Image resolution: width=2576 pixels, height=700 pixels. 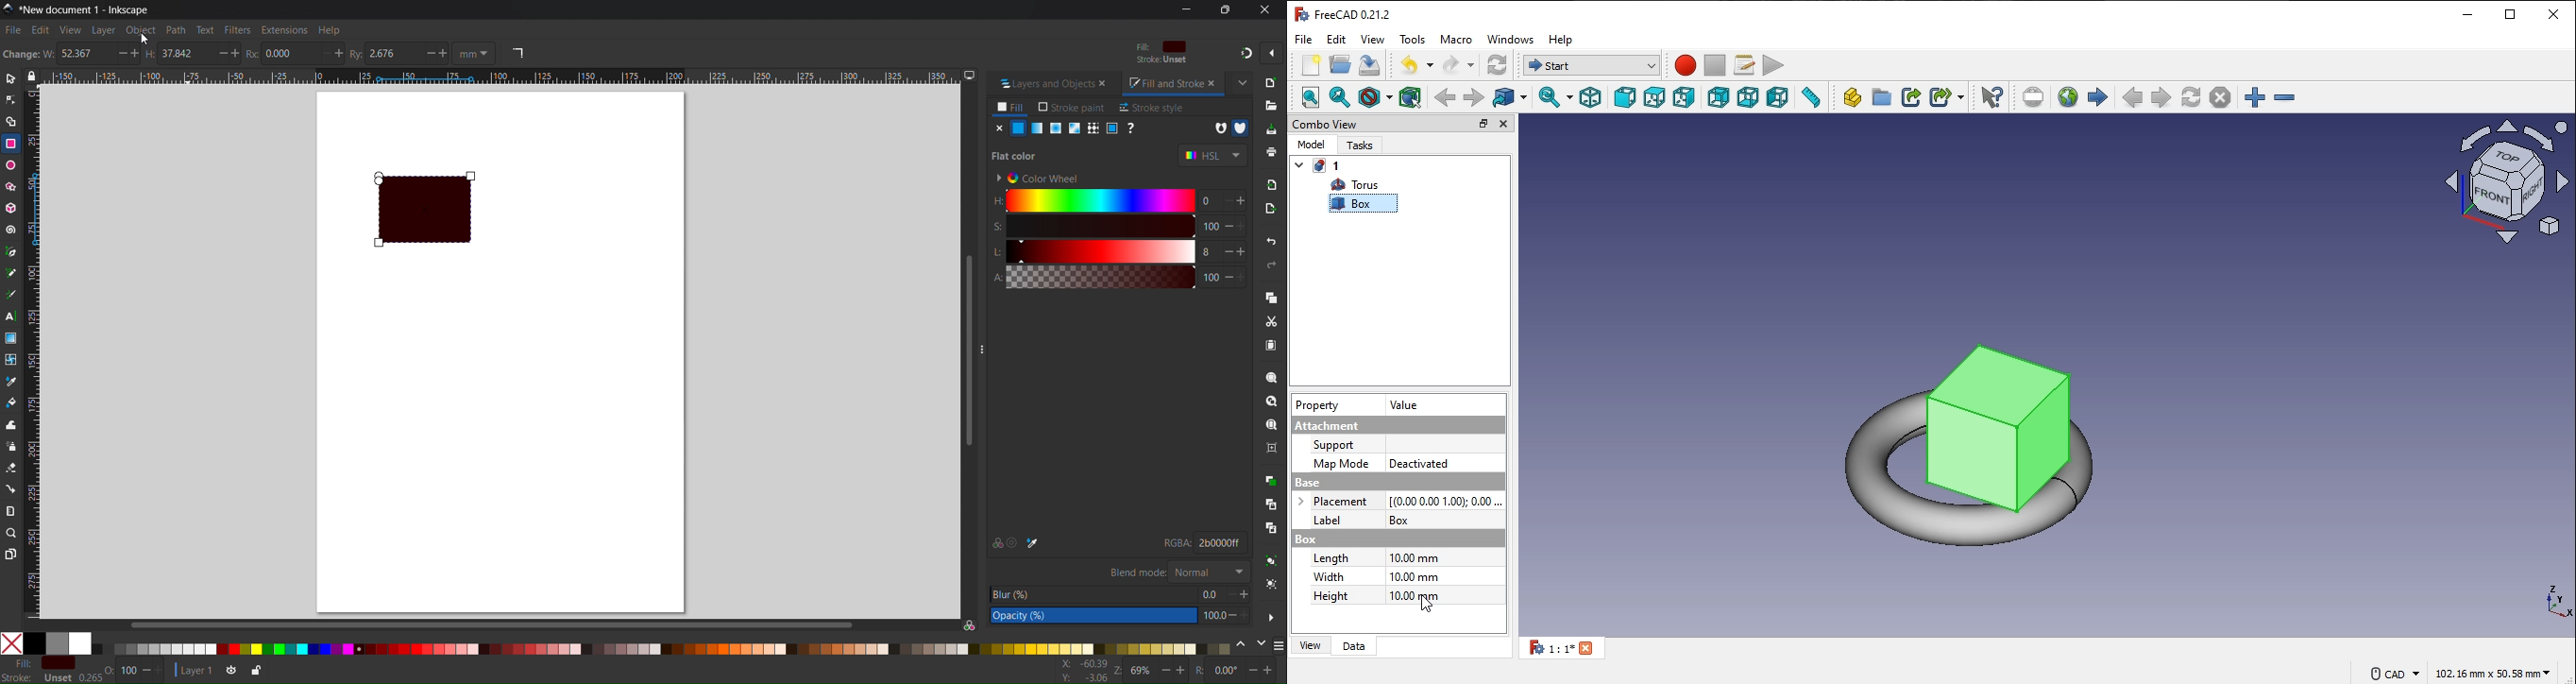 I want to click on Y: -3.06, so click(x=1082, y=678).